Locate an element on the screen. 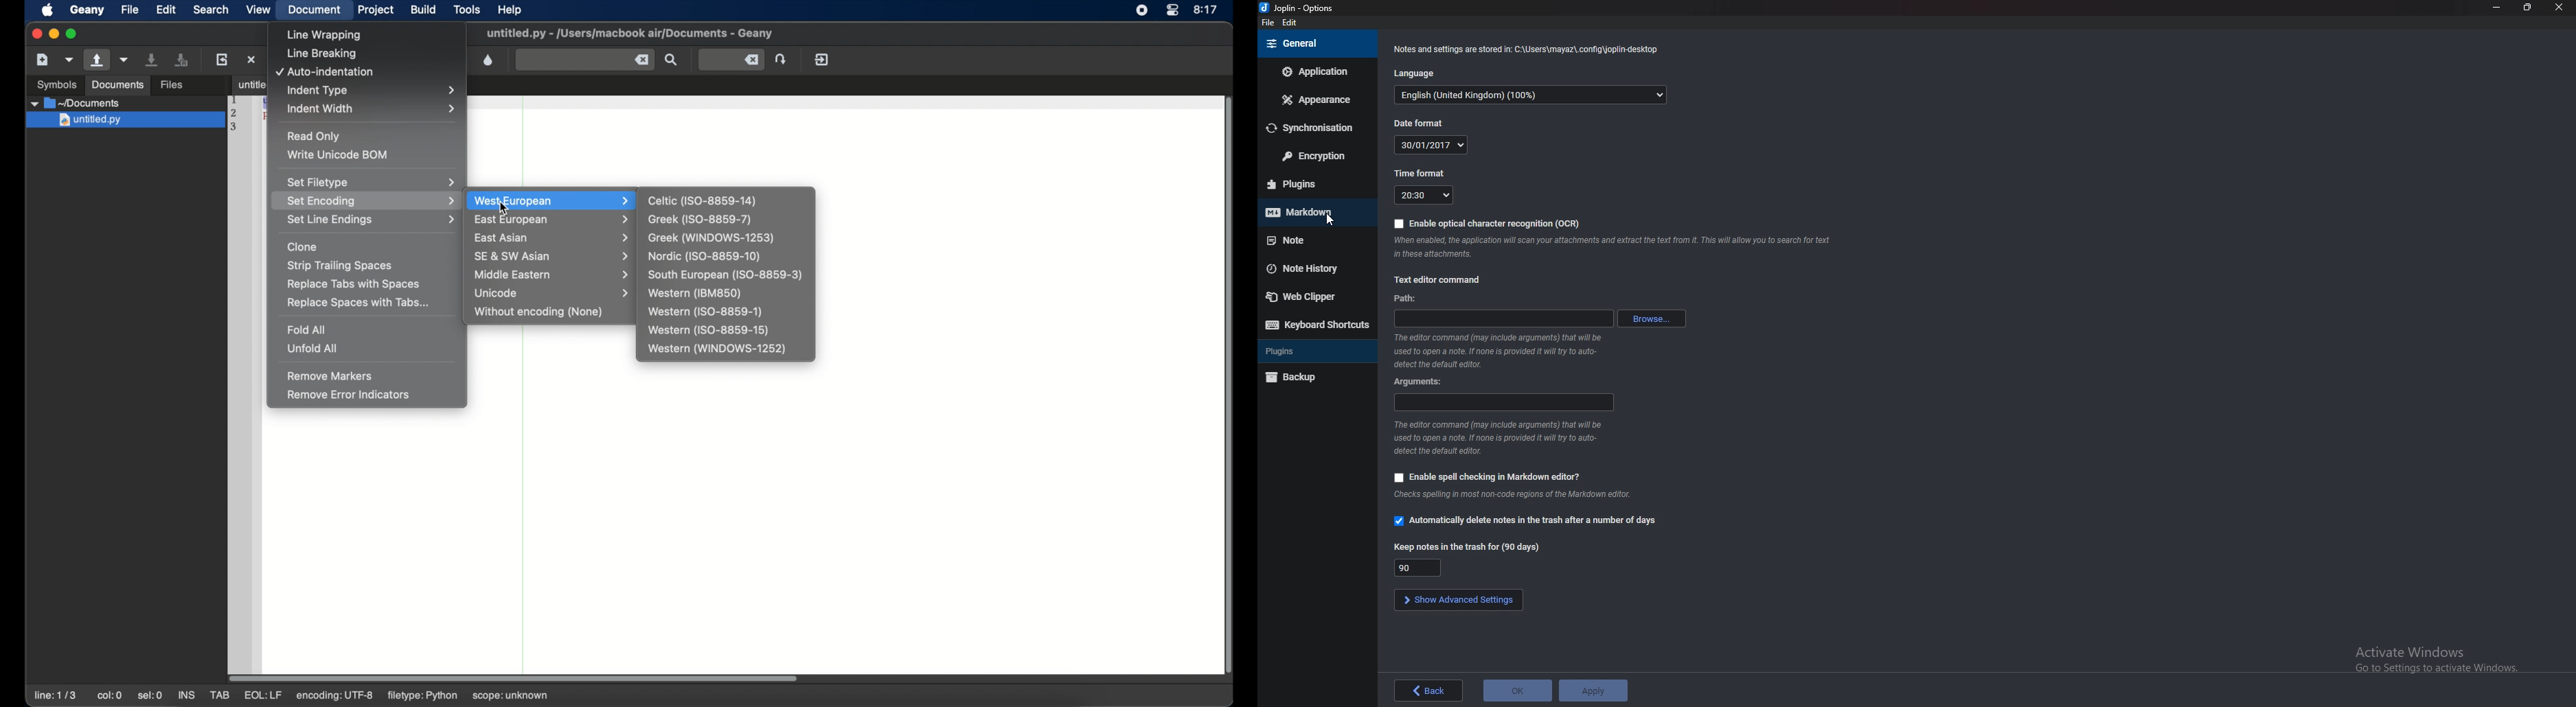 The height and width of the screenshot is (728, 2576). backup is located at coordinates (1315, 377).